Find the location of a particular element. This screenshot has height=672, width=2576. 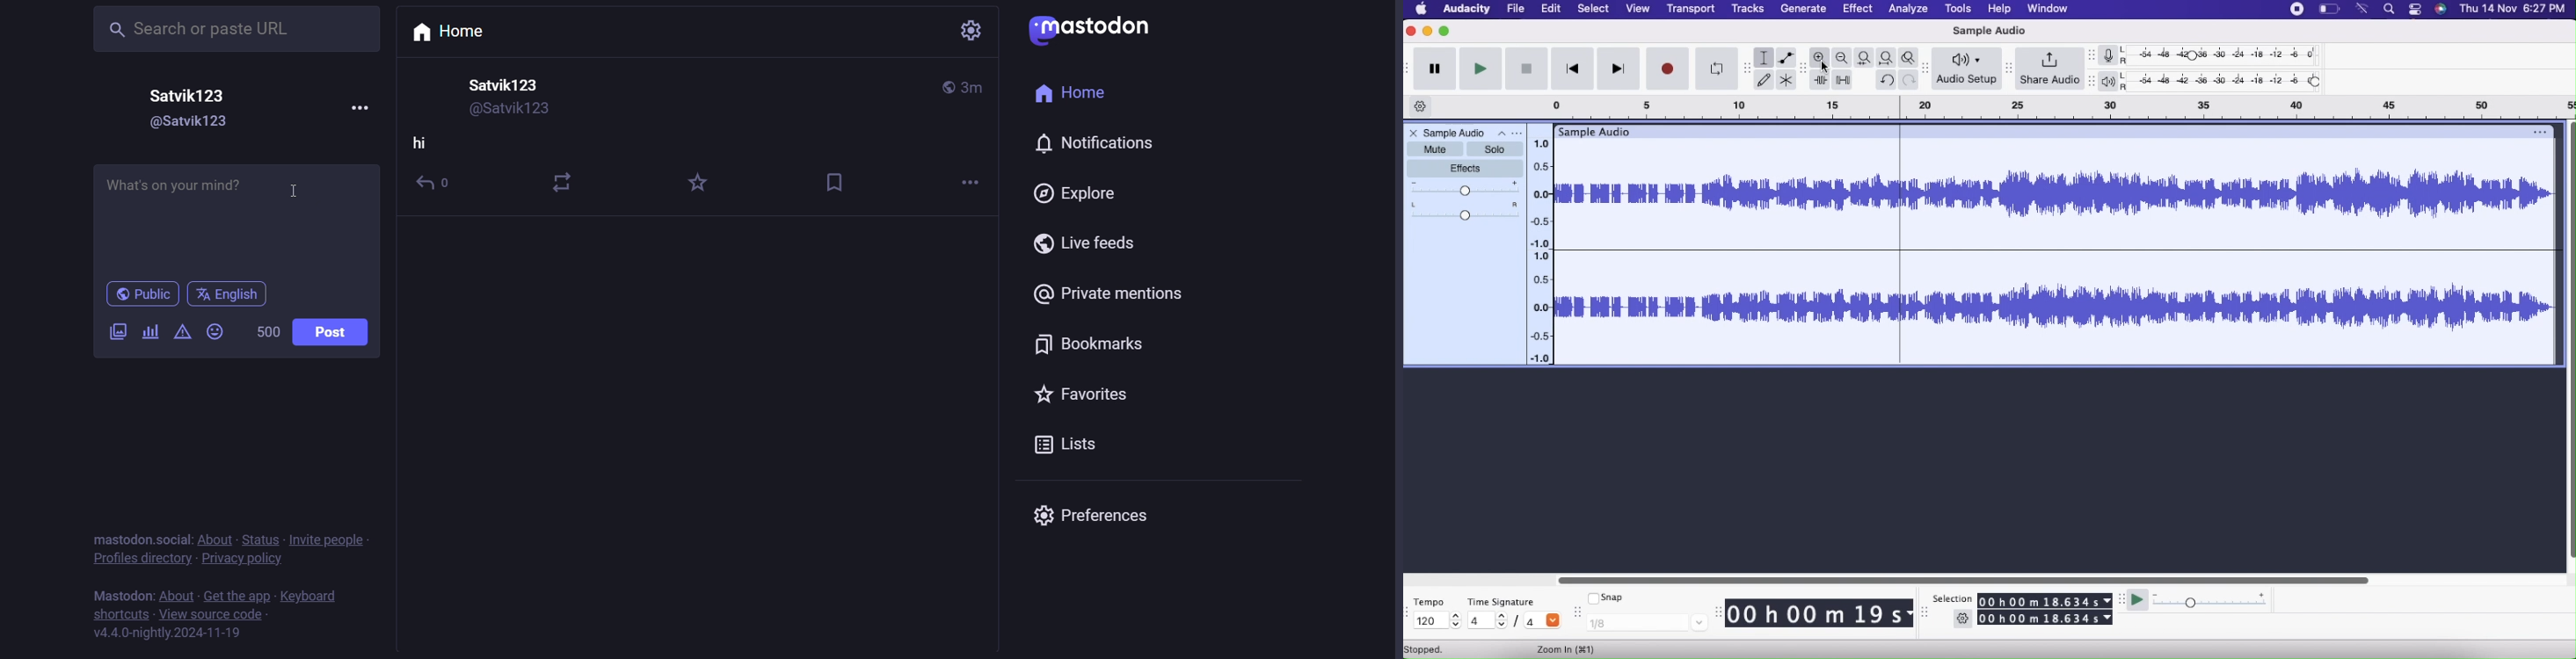

Audio setup is located at coordinates (1968, 70).